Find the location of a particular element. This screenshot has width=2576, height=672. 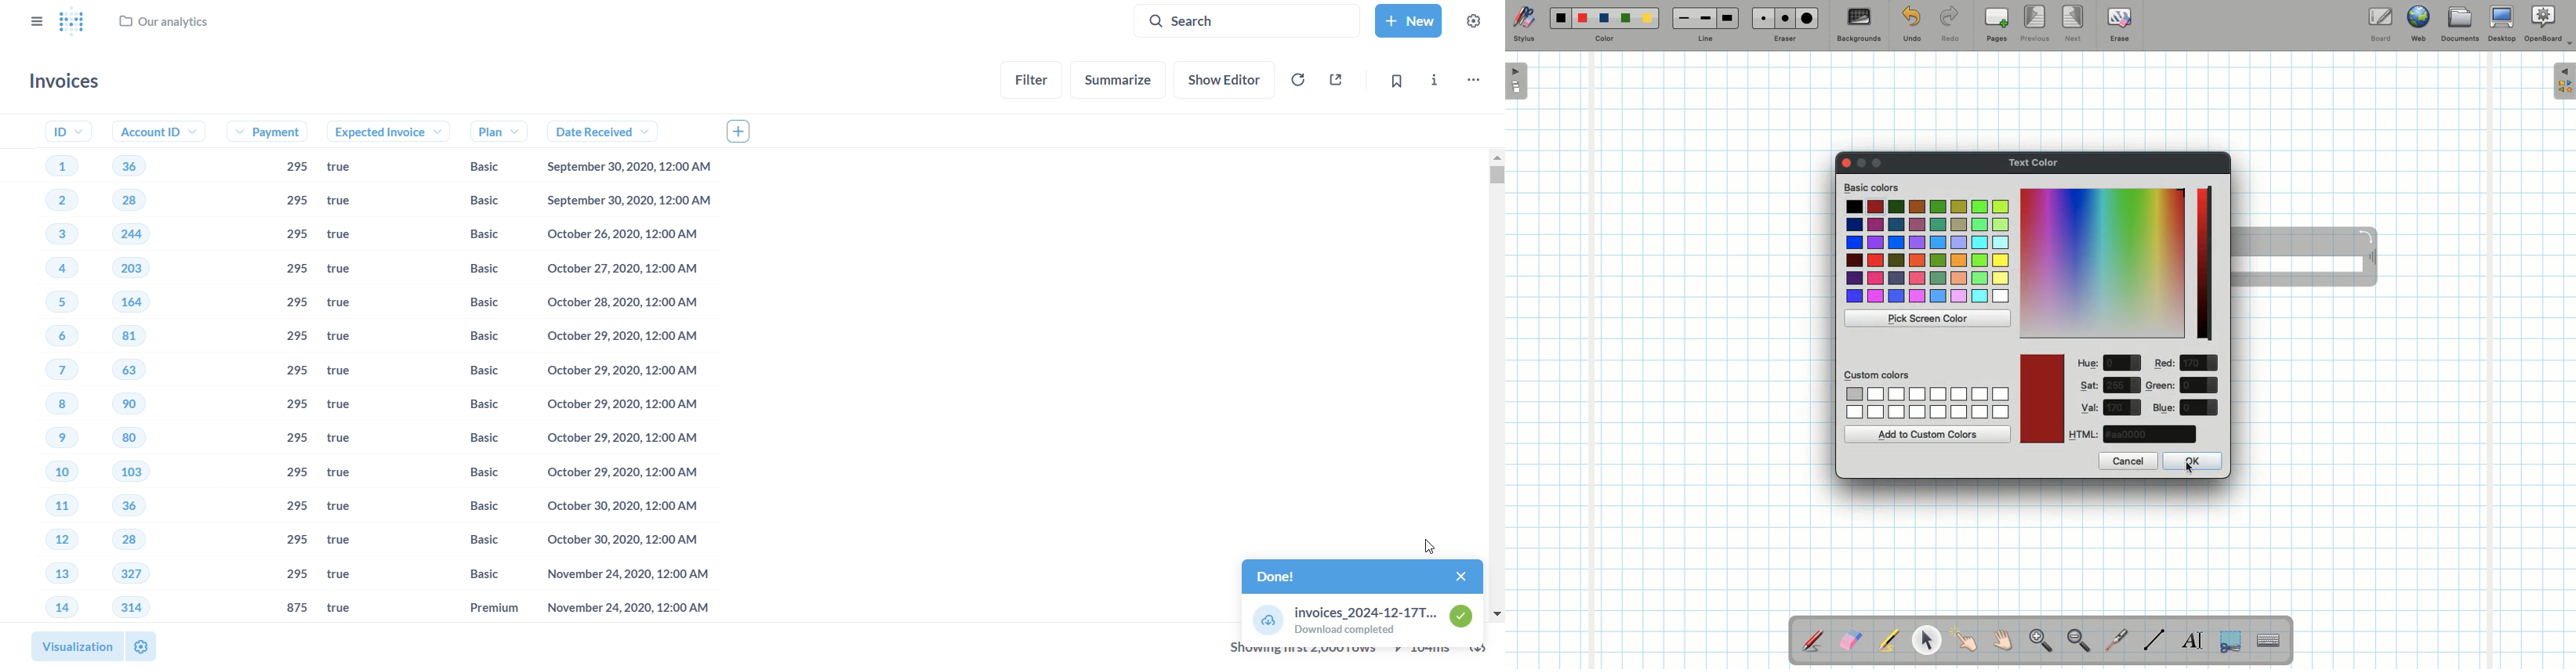

September 30, 2020, 12:00 AM is located at coordinates (633, 168).